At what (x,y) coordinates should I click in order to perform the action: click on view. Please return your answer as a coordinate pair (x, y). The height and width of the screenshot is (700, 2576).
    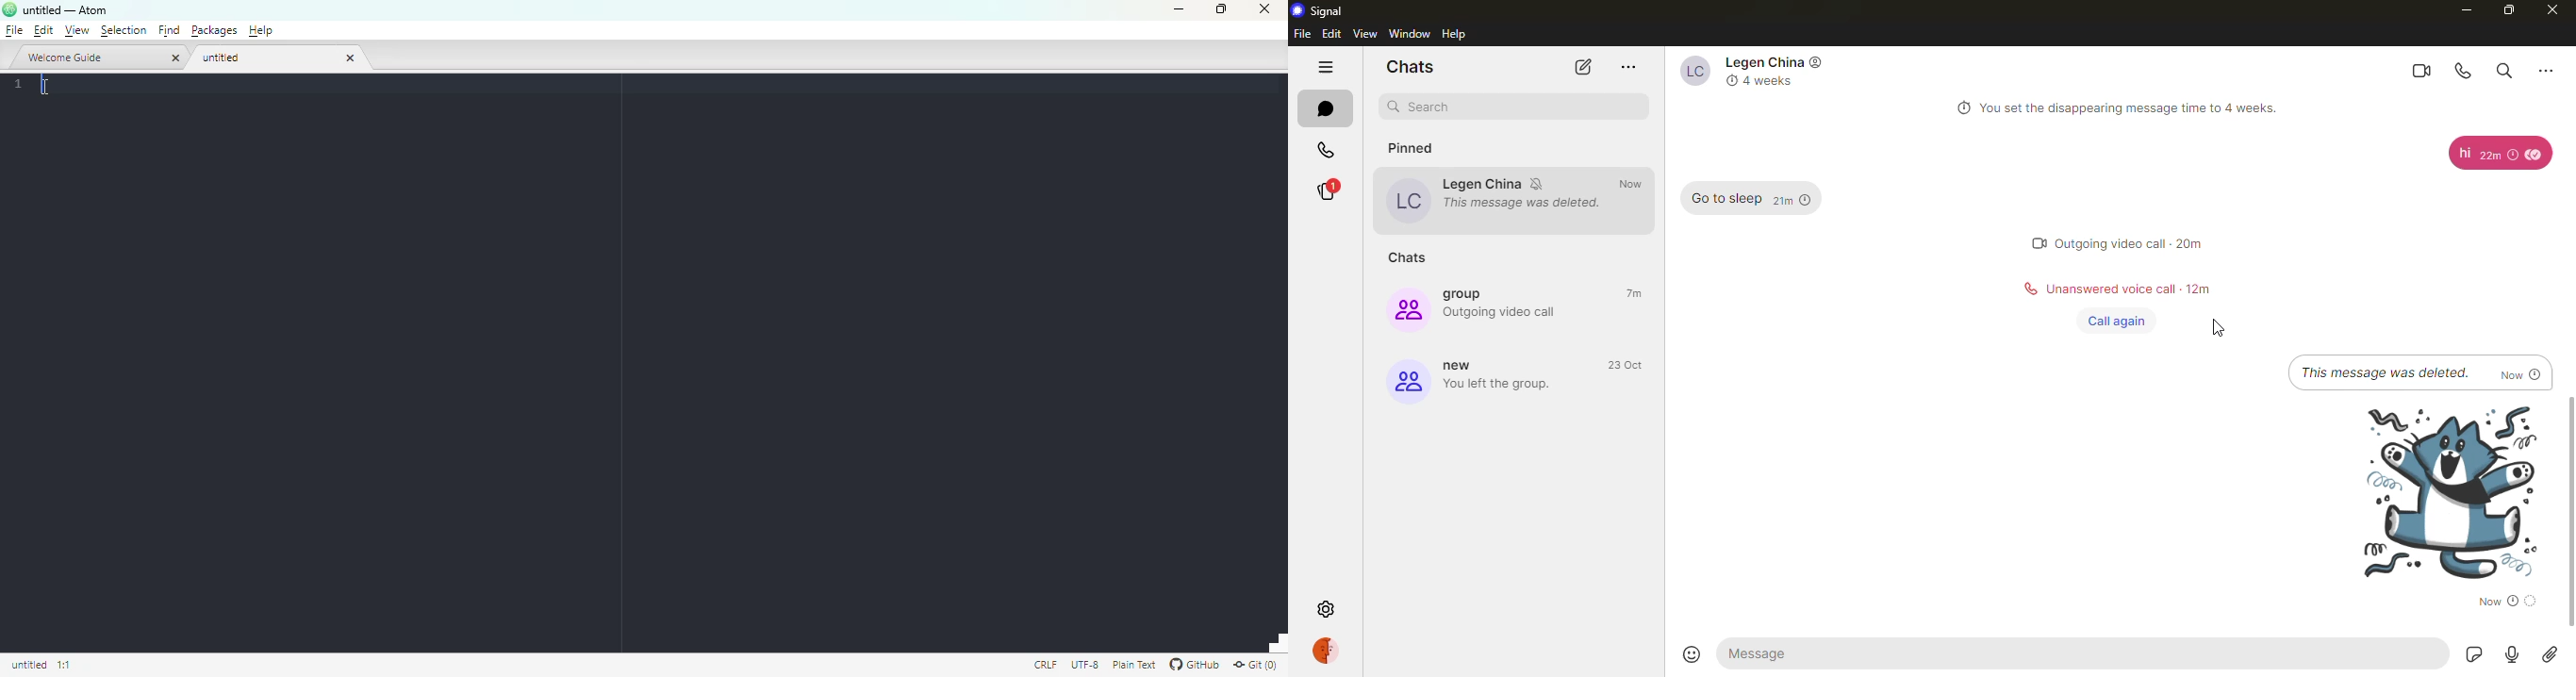
    Looking at the image, I should click on (1365, 33).